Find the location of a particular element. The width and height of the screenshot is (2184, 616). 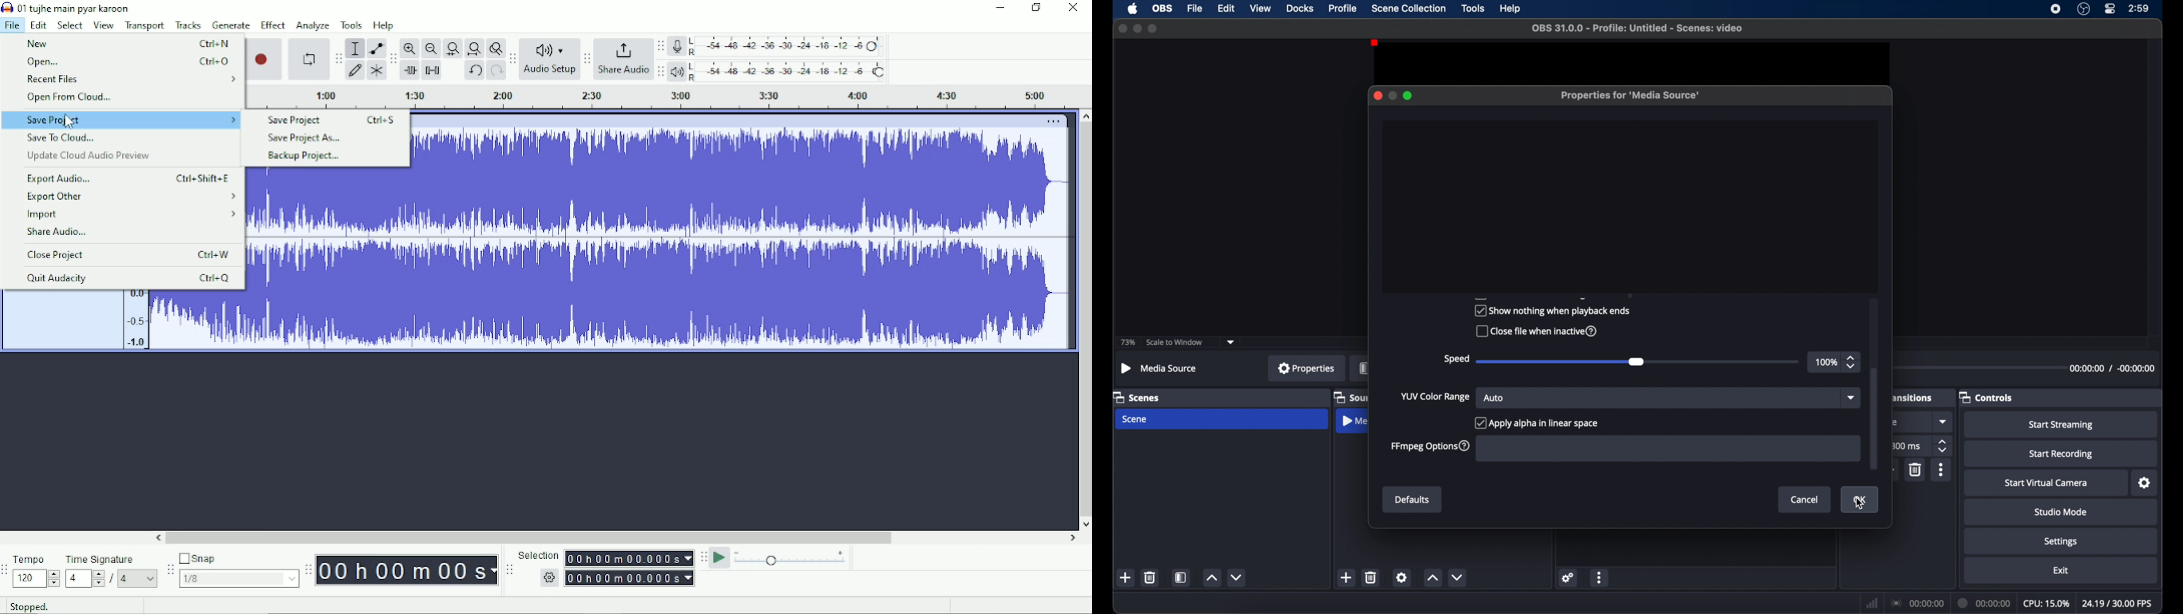

network is located at coordinates (1873, 604).